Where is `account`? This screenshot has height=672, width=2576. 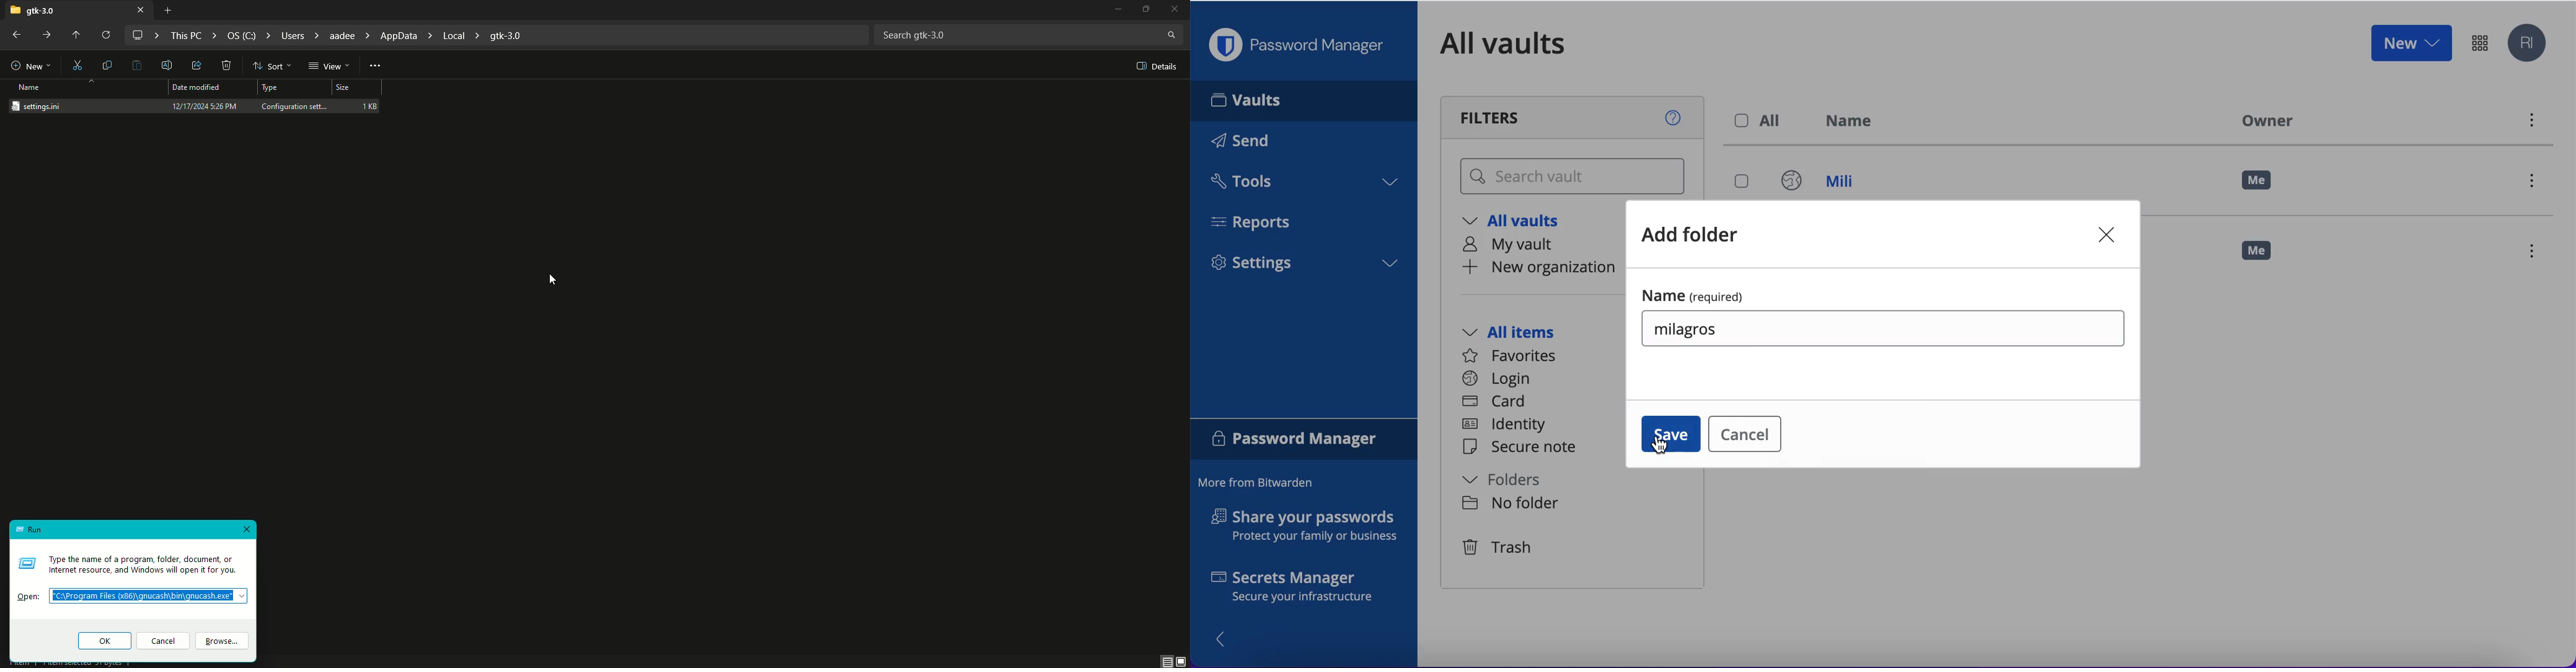
account is located at coordinates (2530, 44).